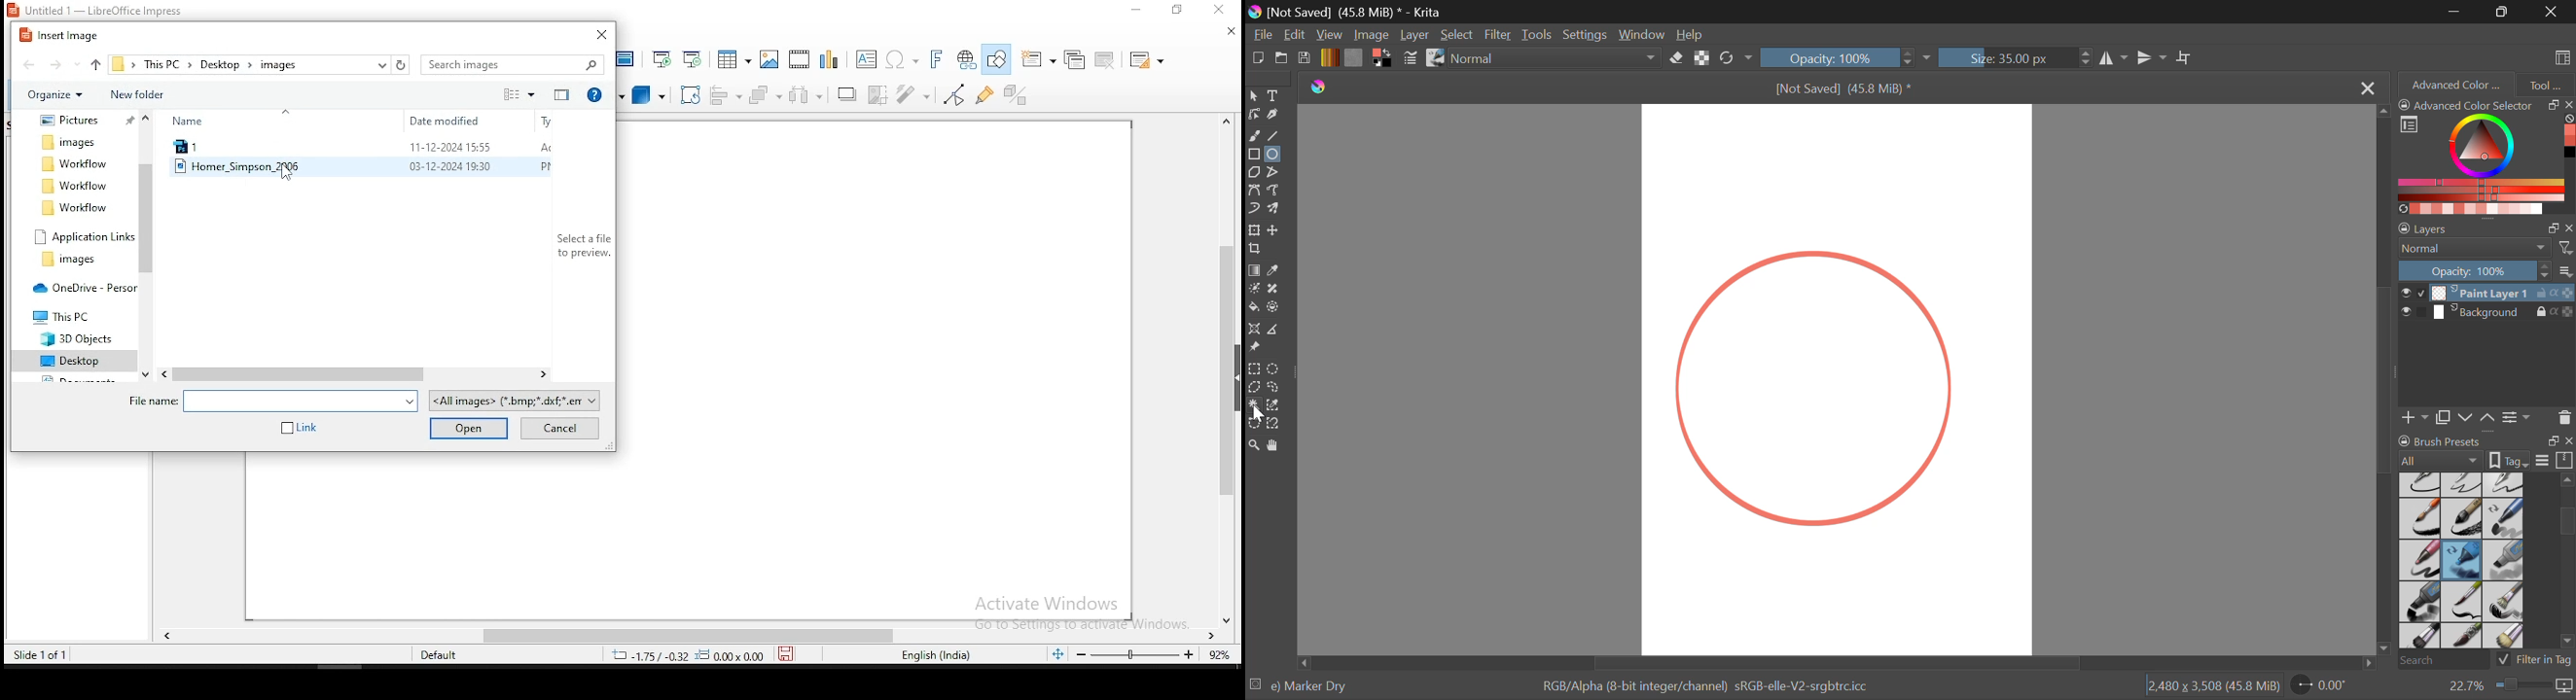 Image resolution: width=2576 pixels, height=700 pixels. Describe the element at coordinates (692, 636) in the screenshot. I see `scroll bar` at that location.